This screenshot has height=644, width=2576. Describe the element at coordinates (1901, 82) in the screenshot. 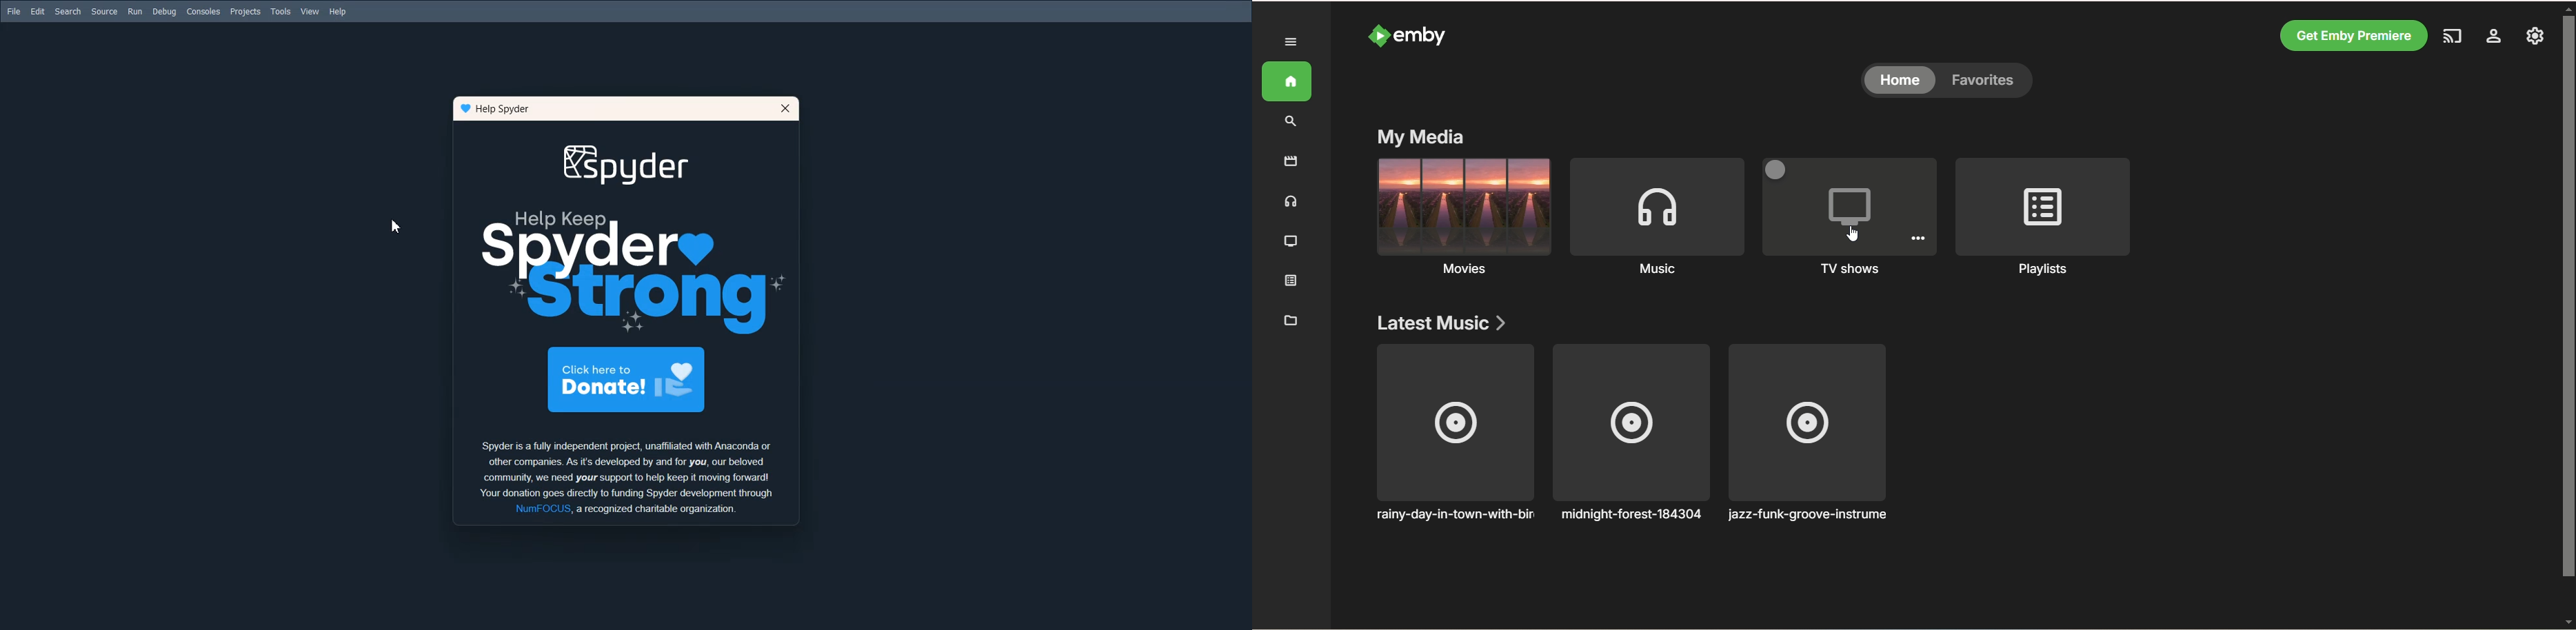

I see `home` at that location.